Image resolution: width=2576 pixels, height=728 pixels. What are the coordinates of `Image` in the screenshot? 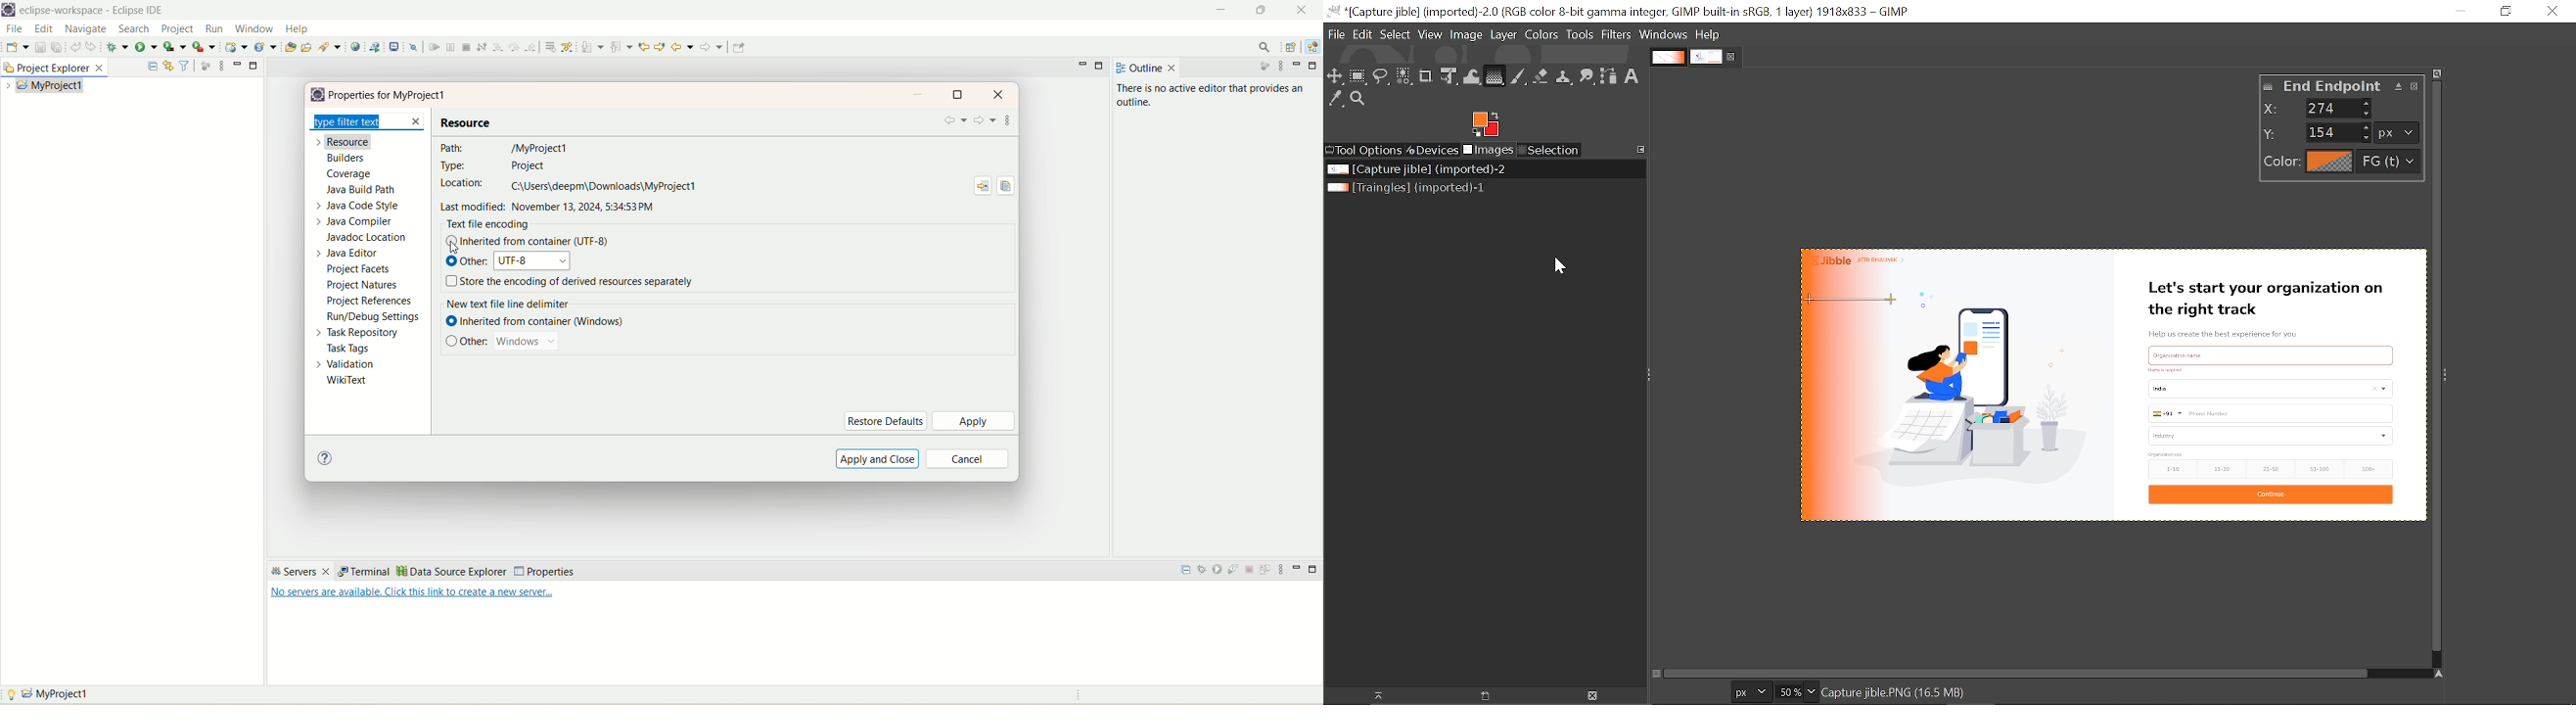 It's located at (1467, 35).